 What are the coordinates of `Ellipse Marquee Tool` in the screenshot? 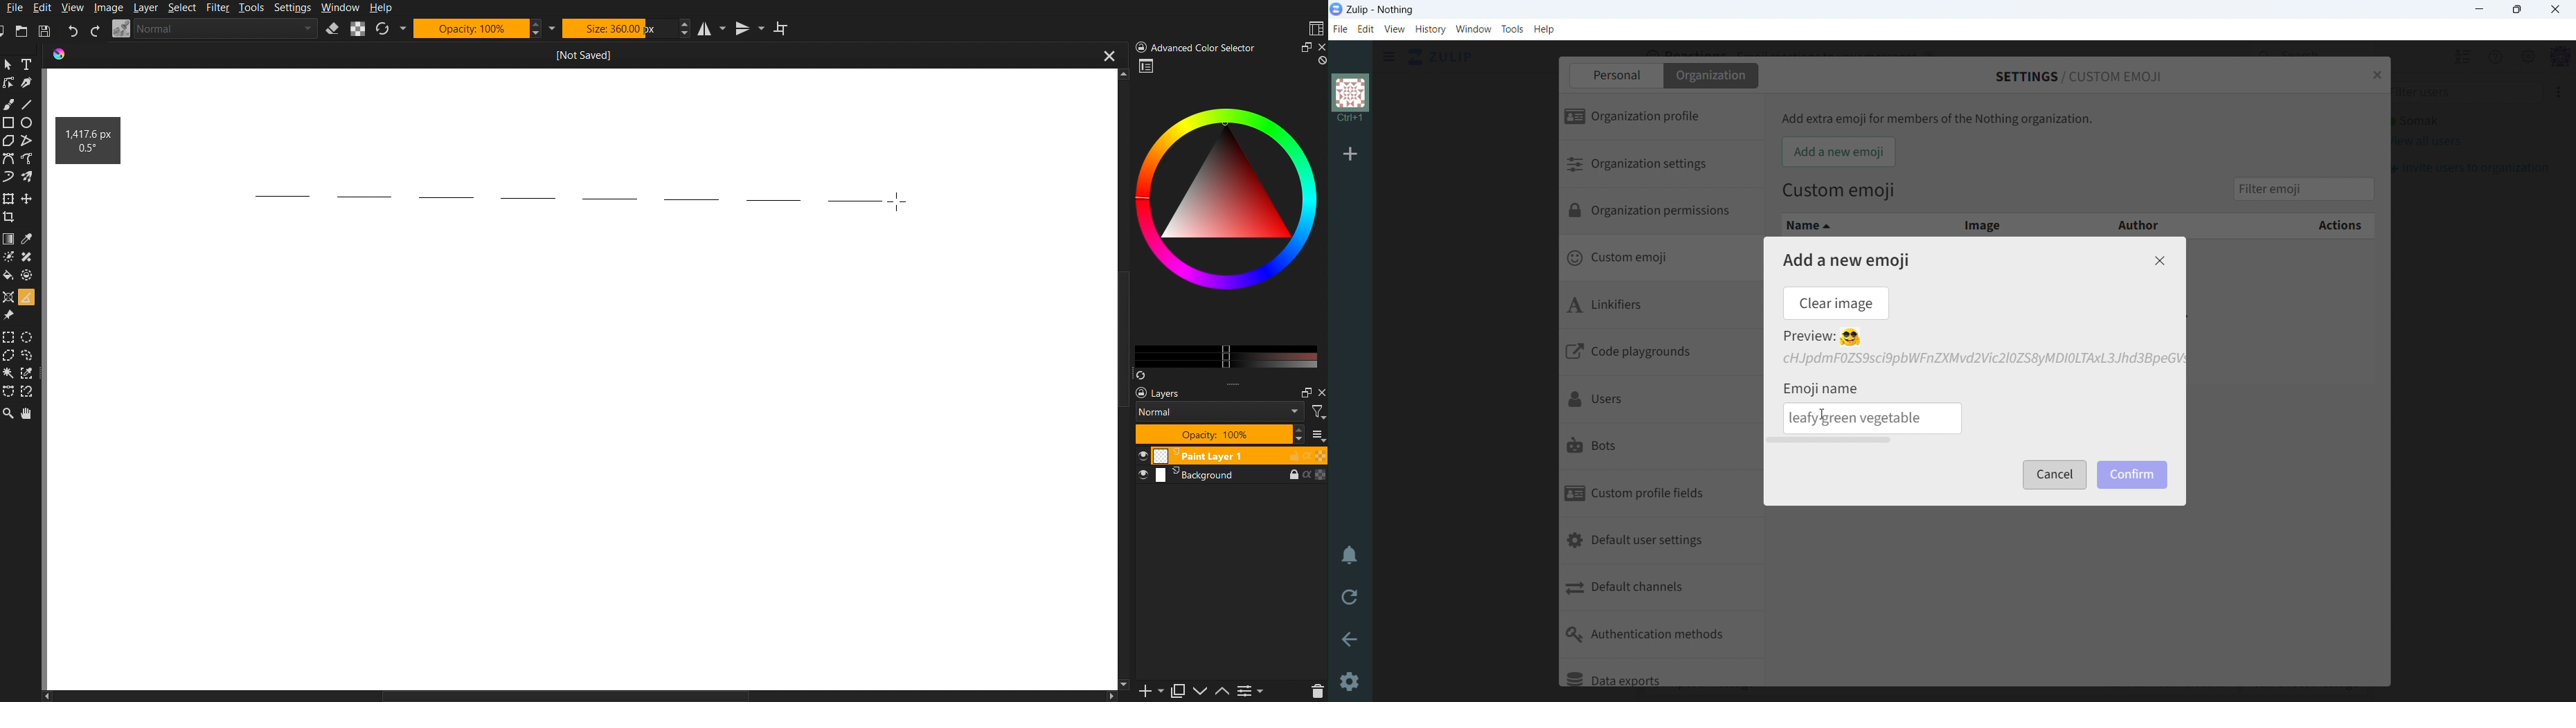 It's located at (30, 337).